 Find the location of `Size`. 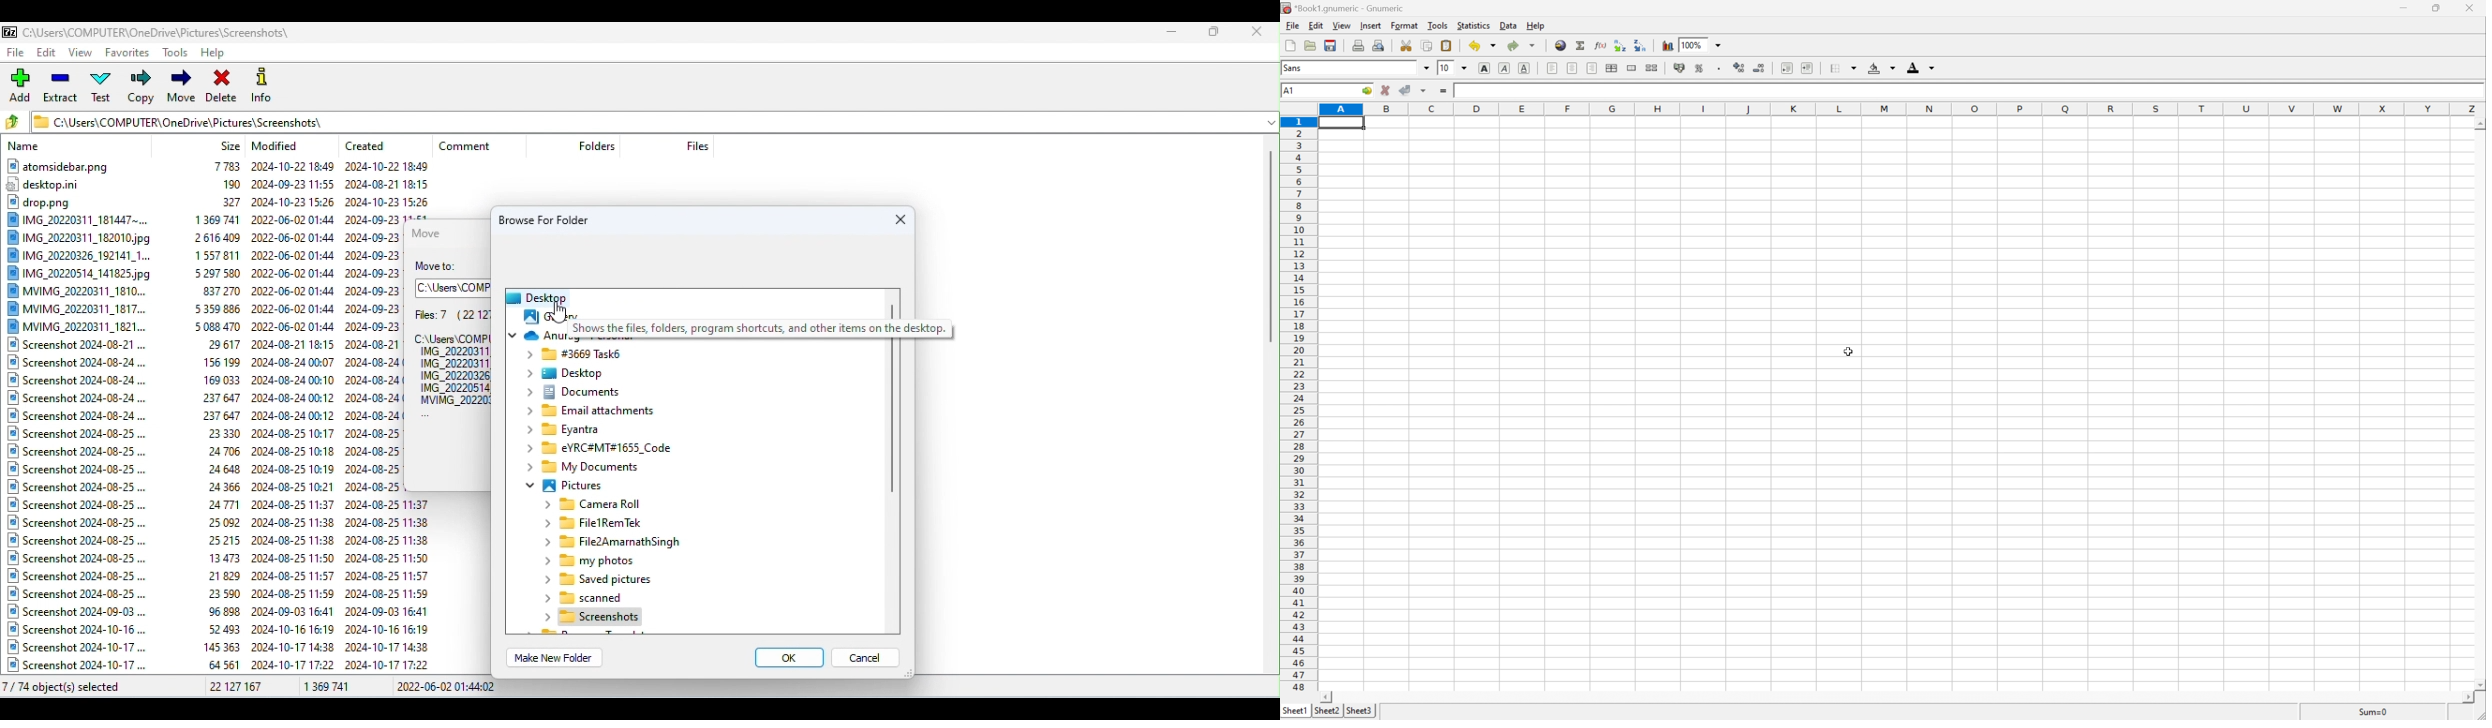

Size is located at coordinates (231, 145).